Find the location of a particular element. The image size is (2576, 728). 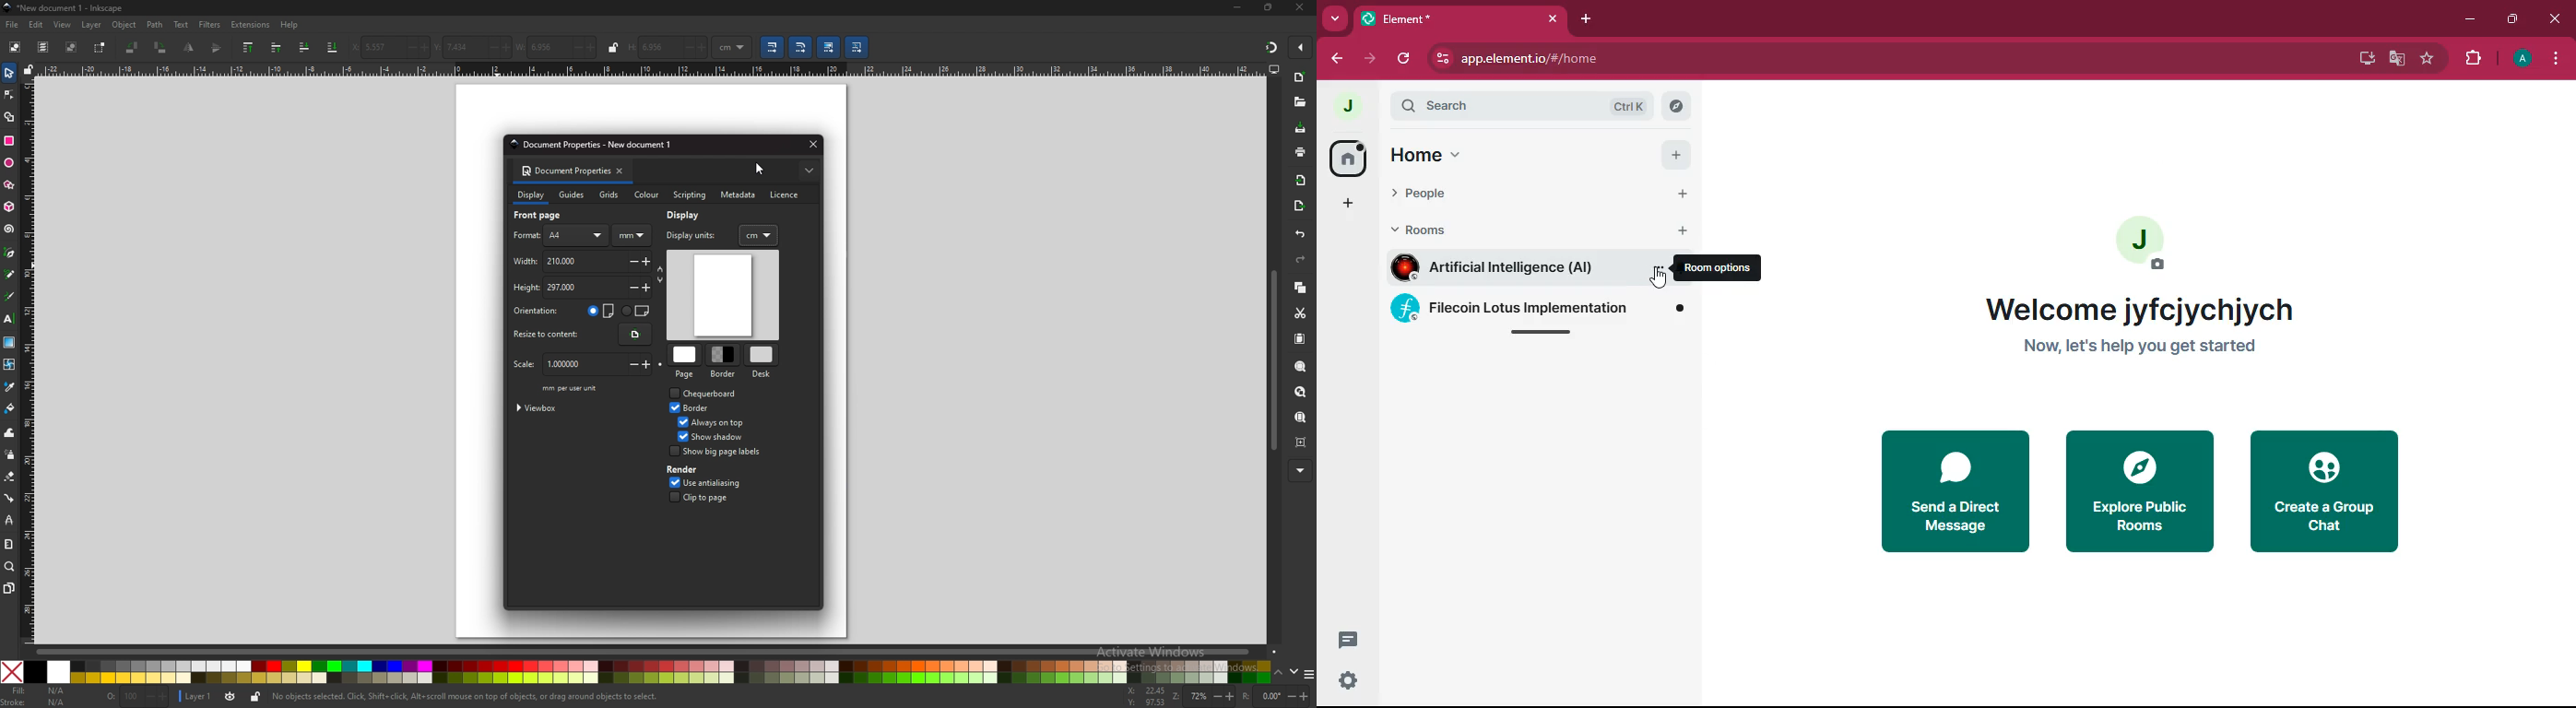

zoom page is located at coordinates (1302, 417).